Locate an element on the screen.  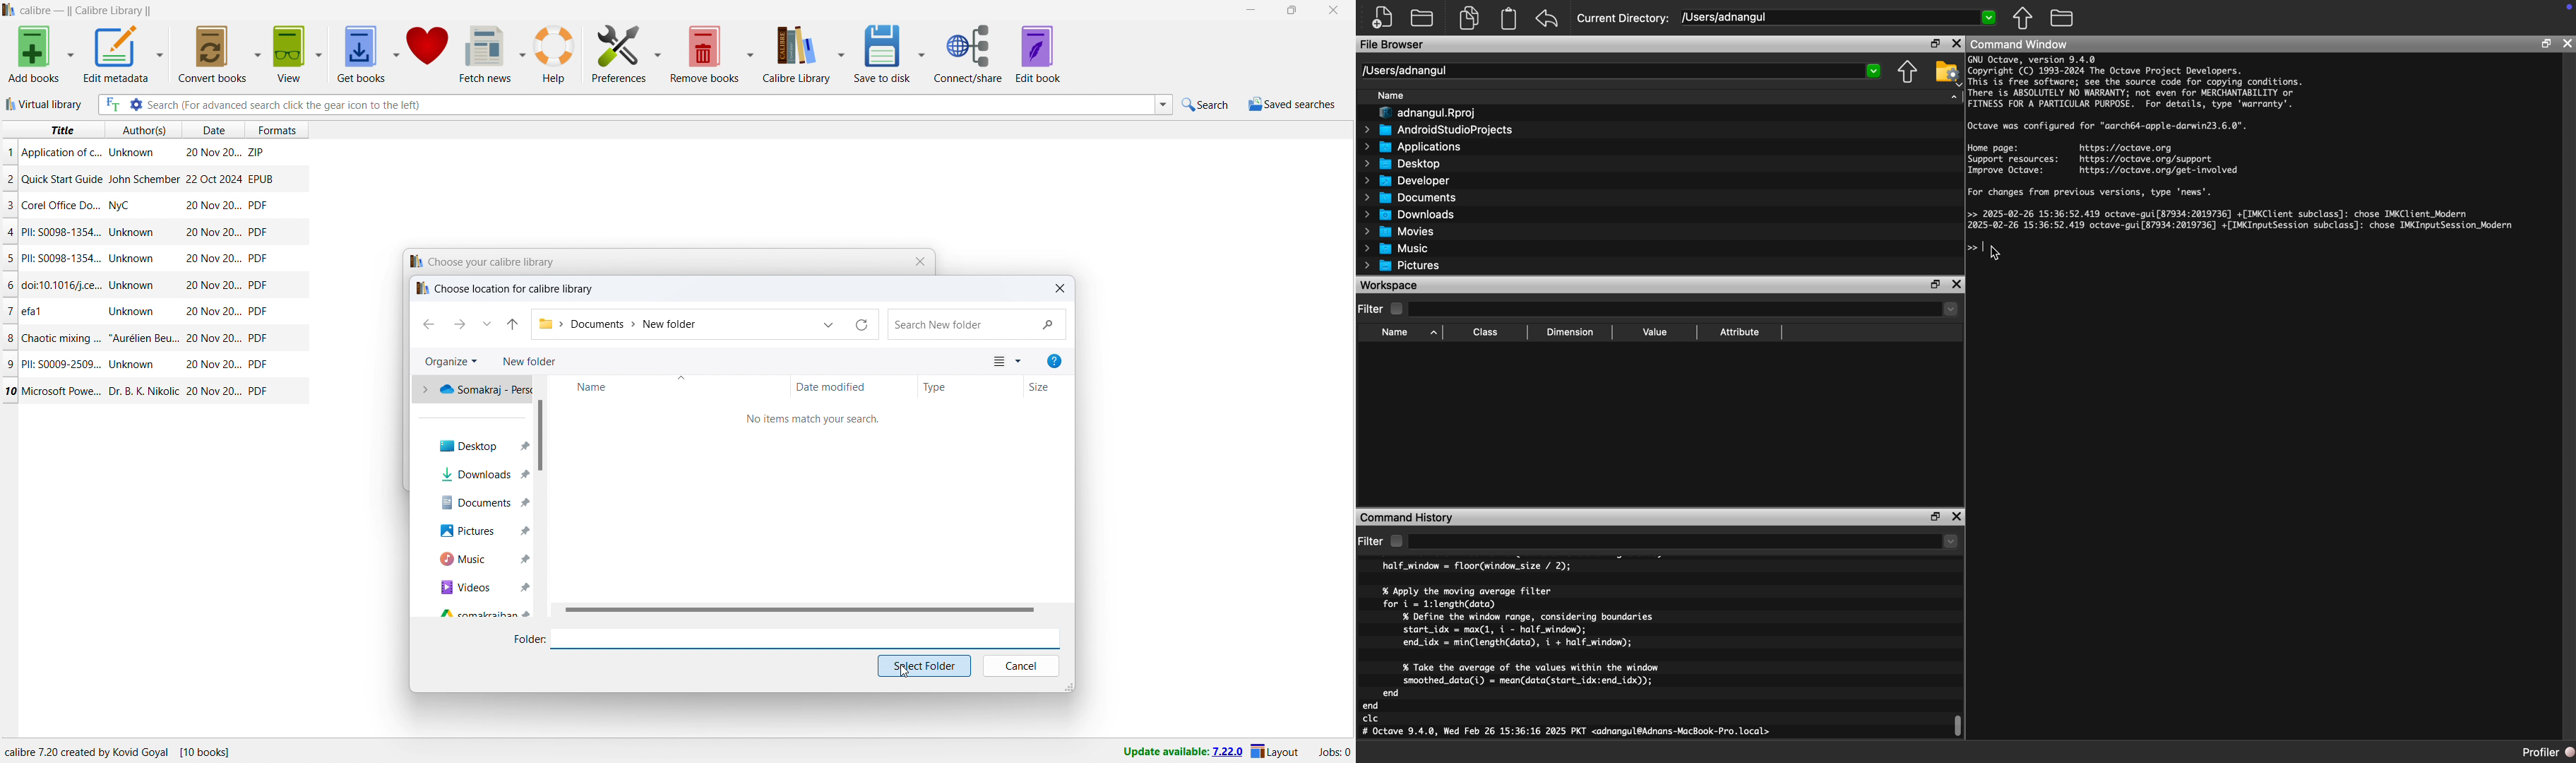
choose location for library is located at coordinates (506, 289).